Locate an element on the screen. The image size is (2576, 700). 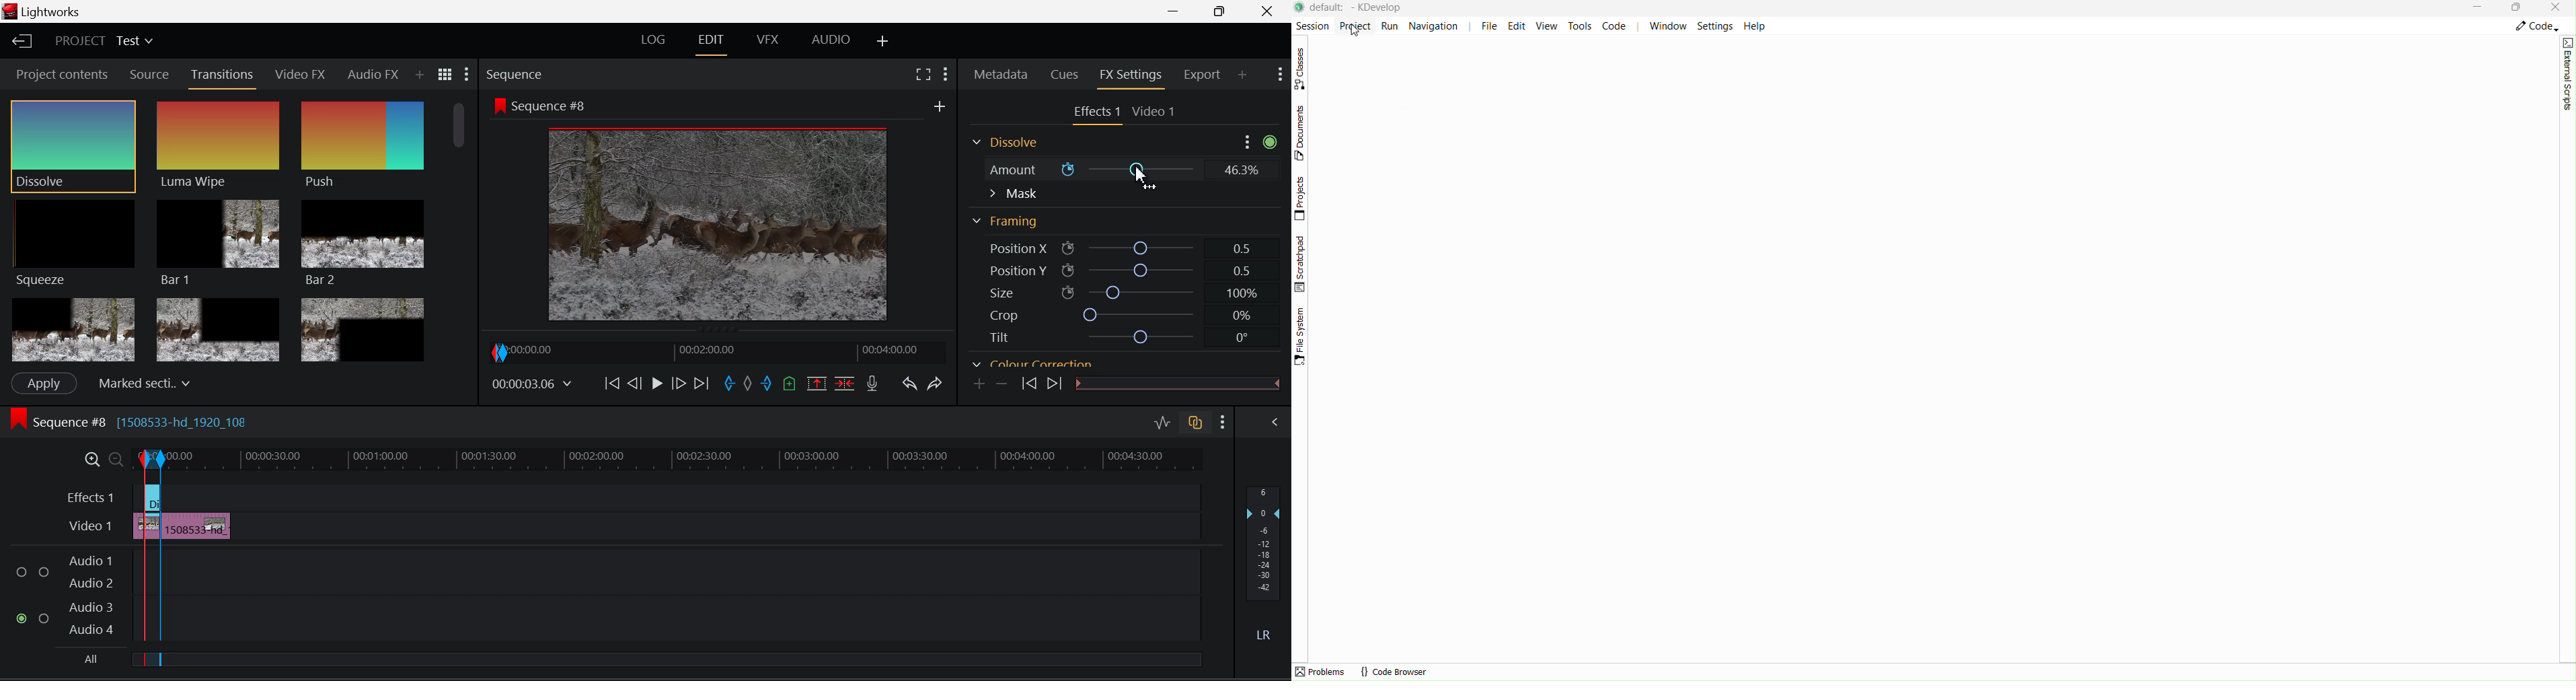
Audio Input Field is located at coordinates (681, 618).